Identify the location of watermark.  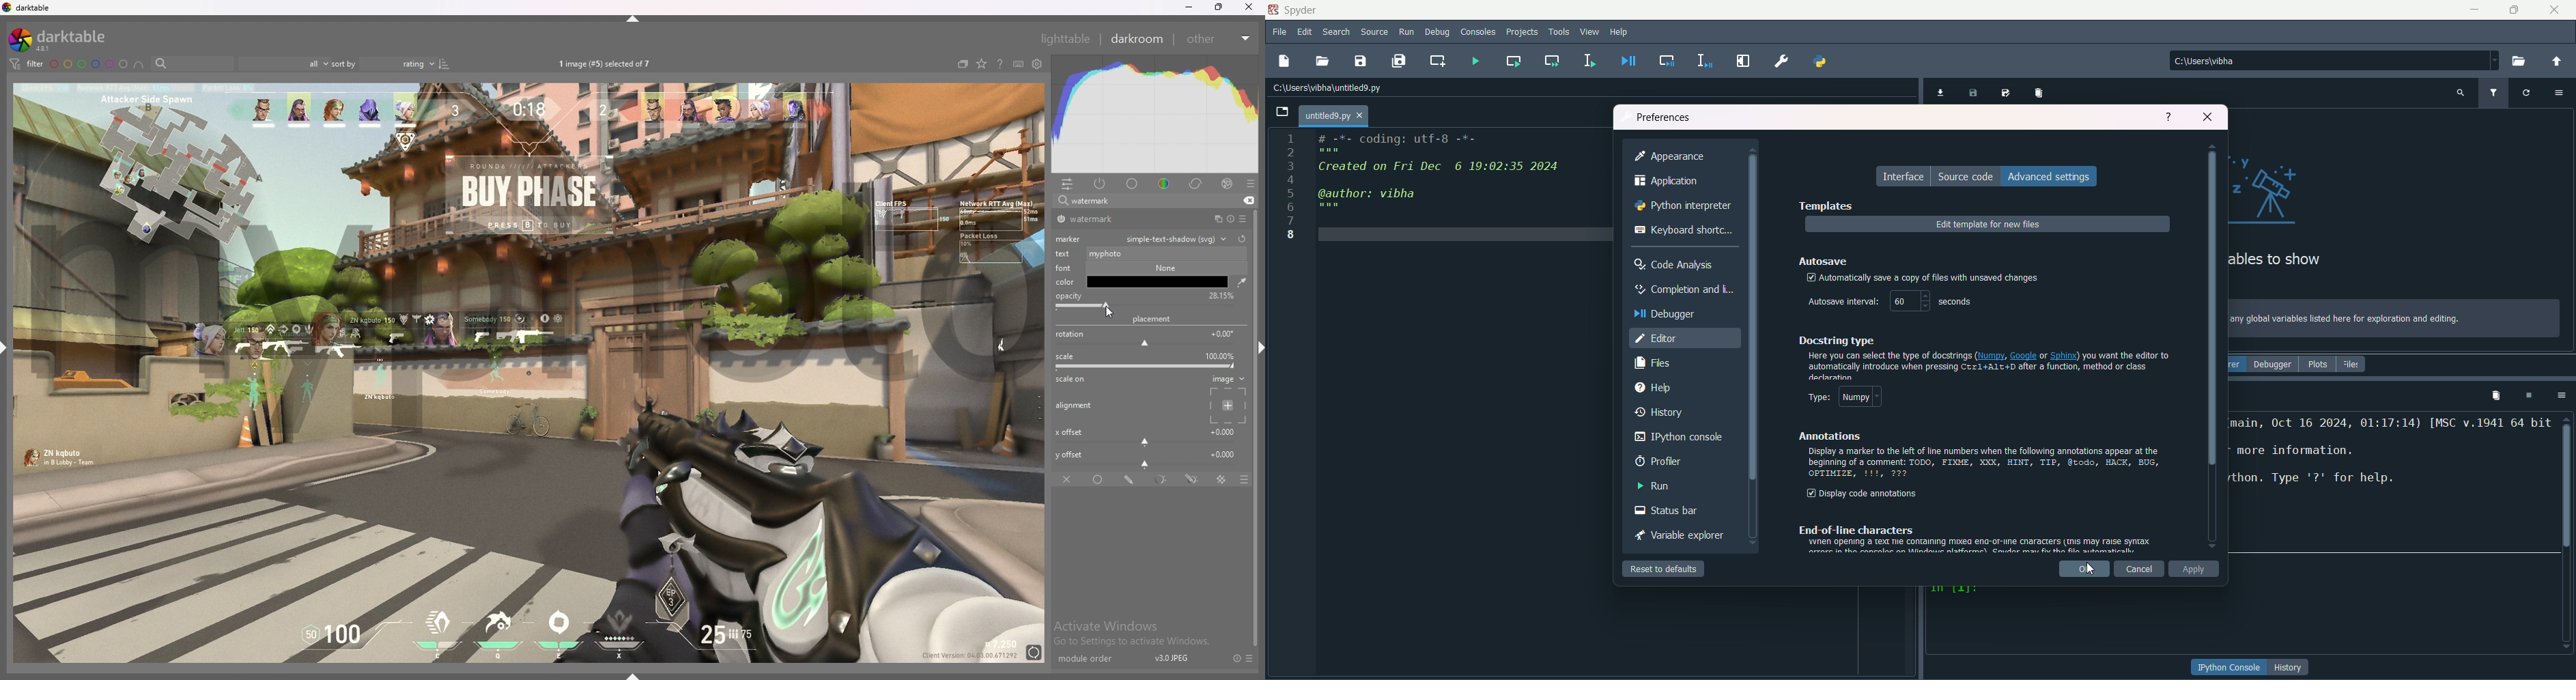
(1102, 219).